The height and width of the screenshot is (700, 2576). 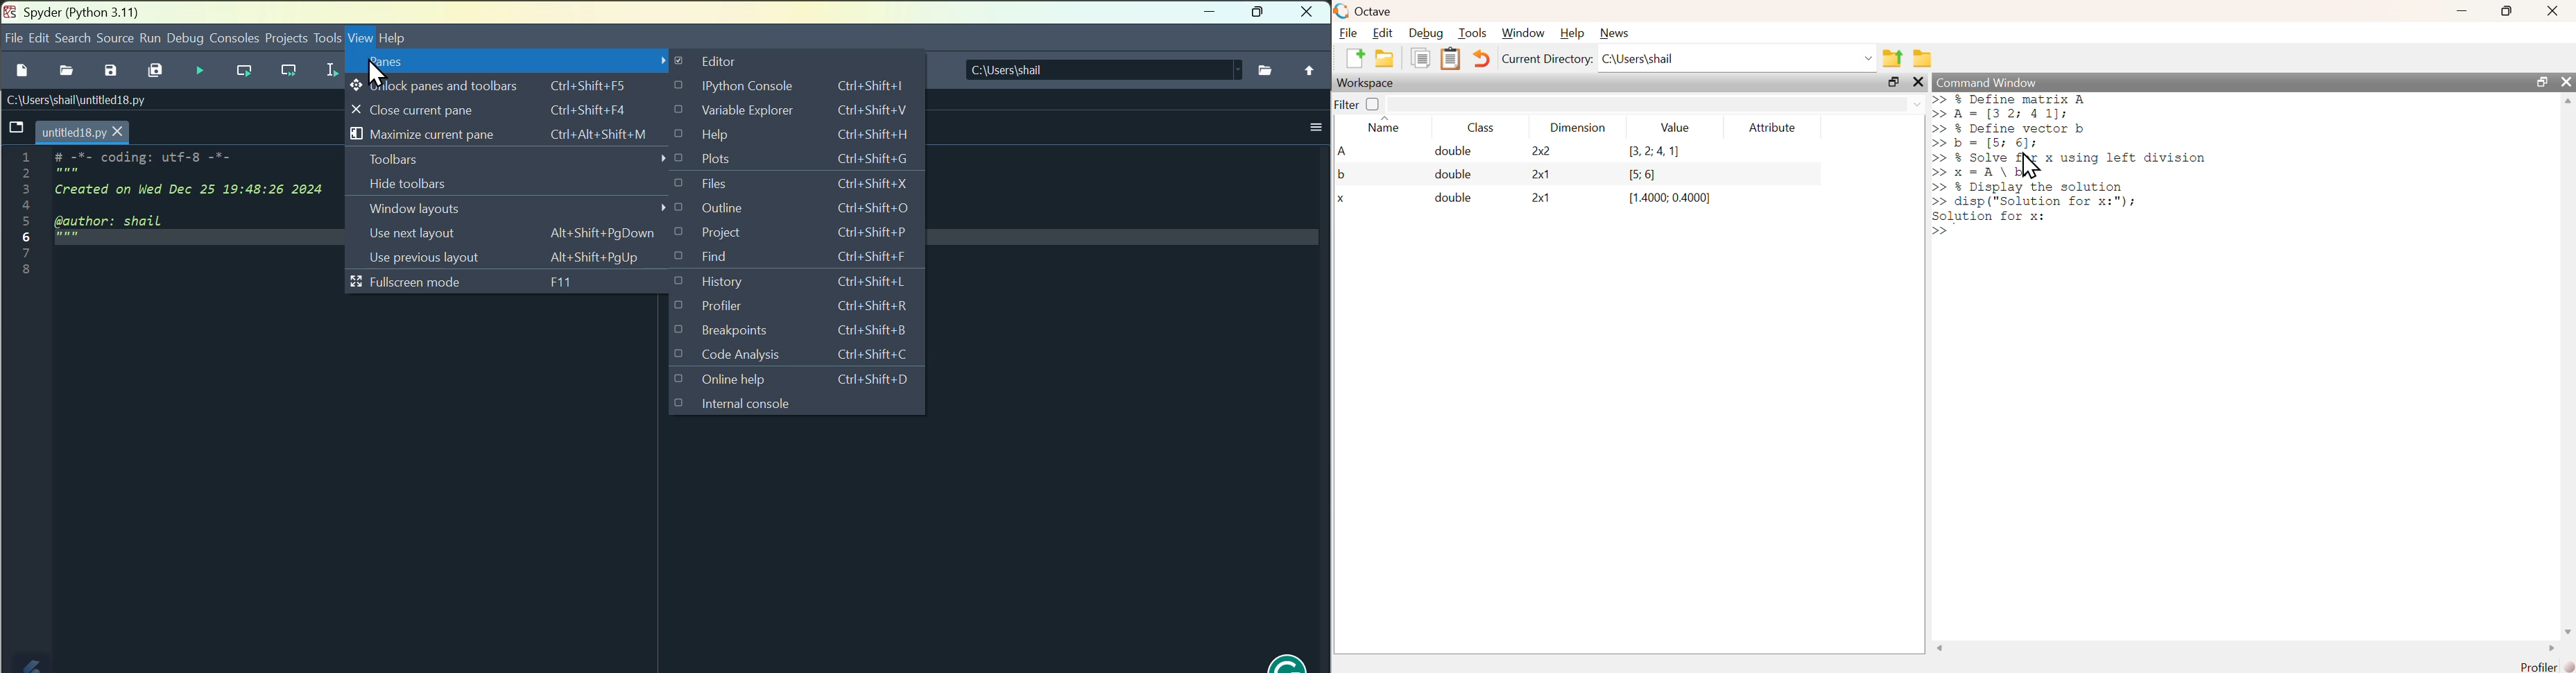 I want to click on Hide toolbars, so click(x=515, y=186).